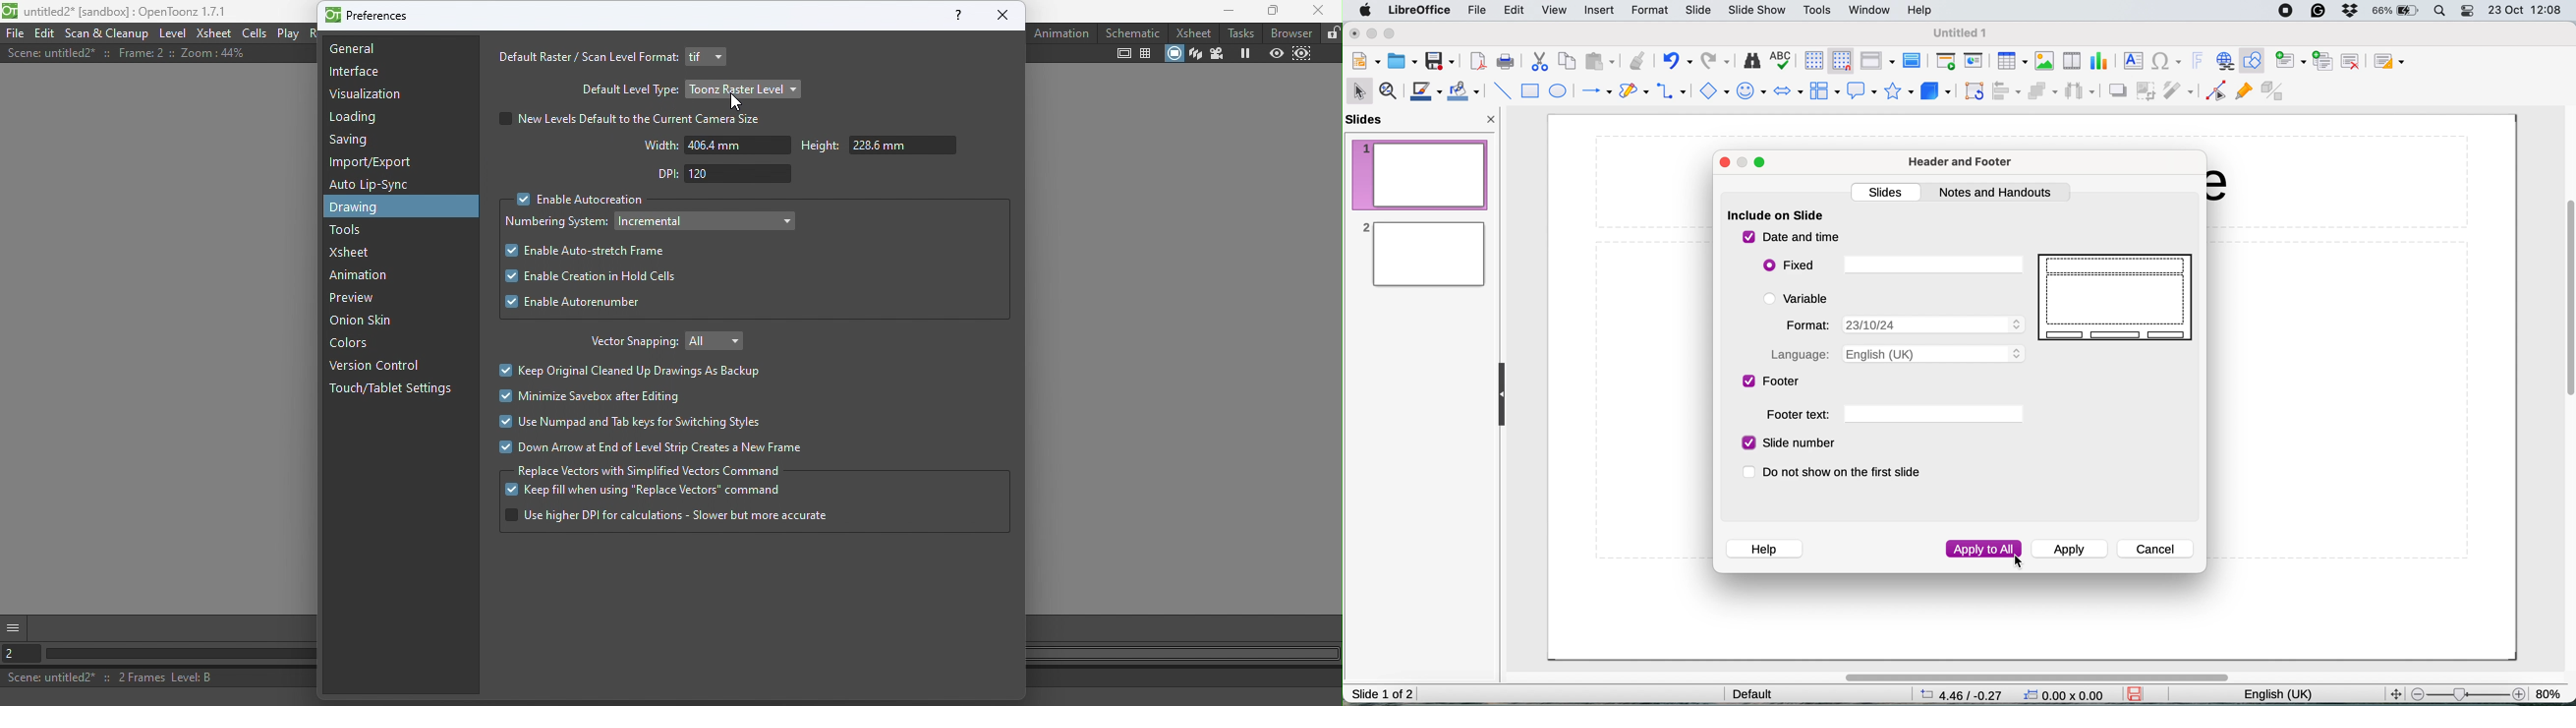 This screenshot has width=2576, height=728. What do you see at coordinates (2180, 92) in the screenshot?
I see `filter` at bounding box center [2180, 92].